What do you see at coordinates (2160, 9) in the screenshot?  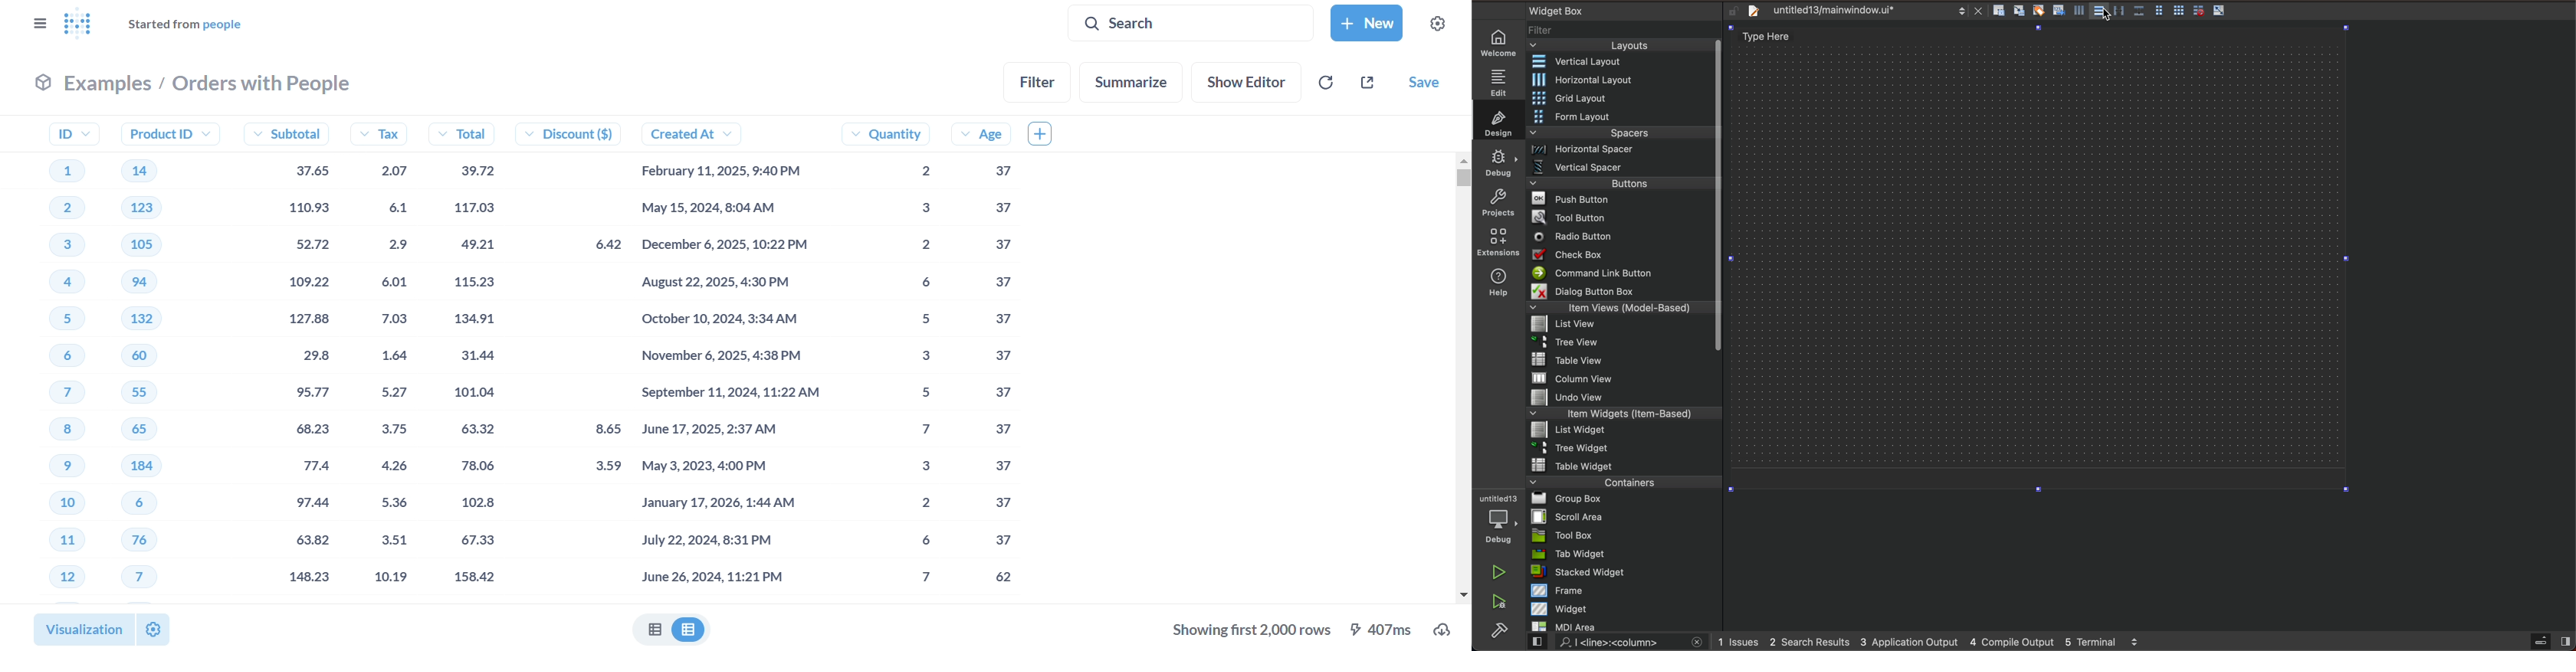 I see `form layout` at bounding box center [2160, 9].